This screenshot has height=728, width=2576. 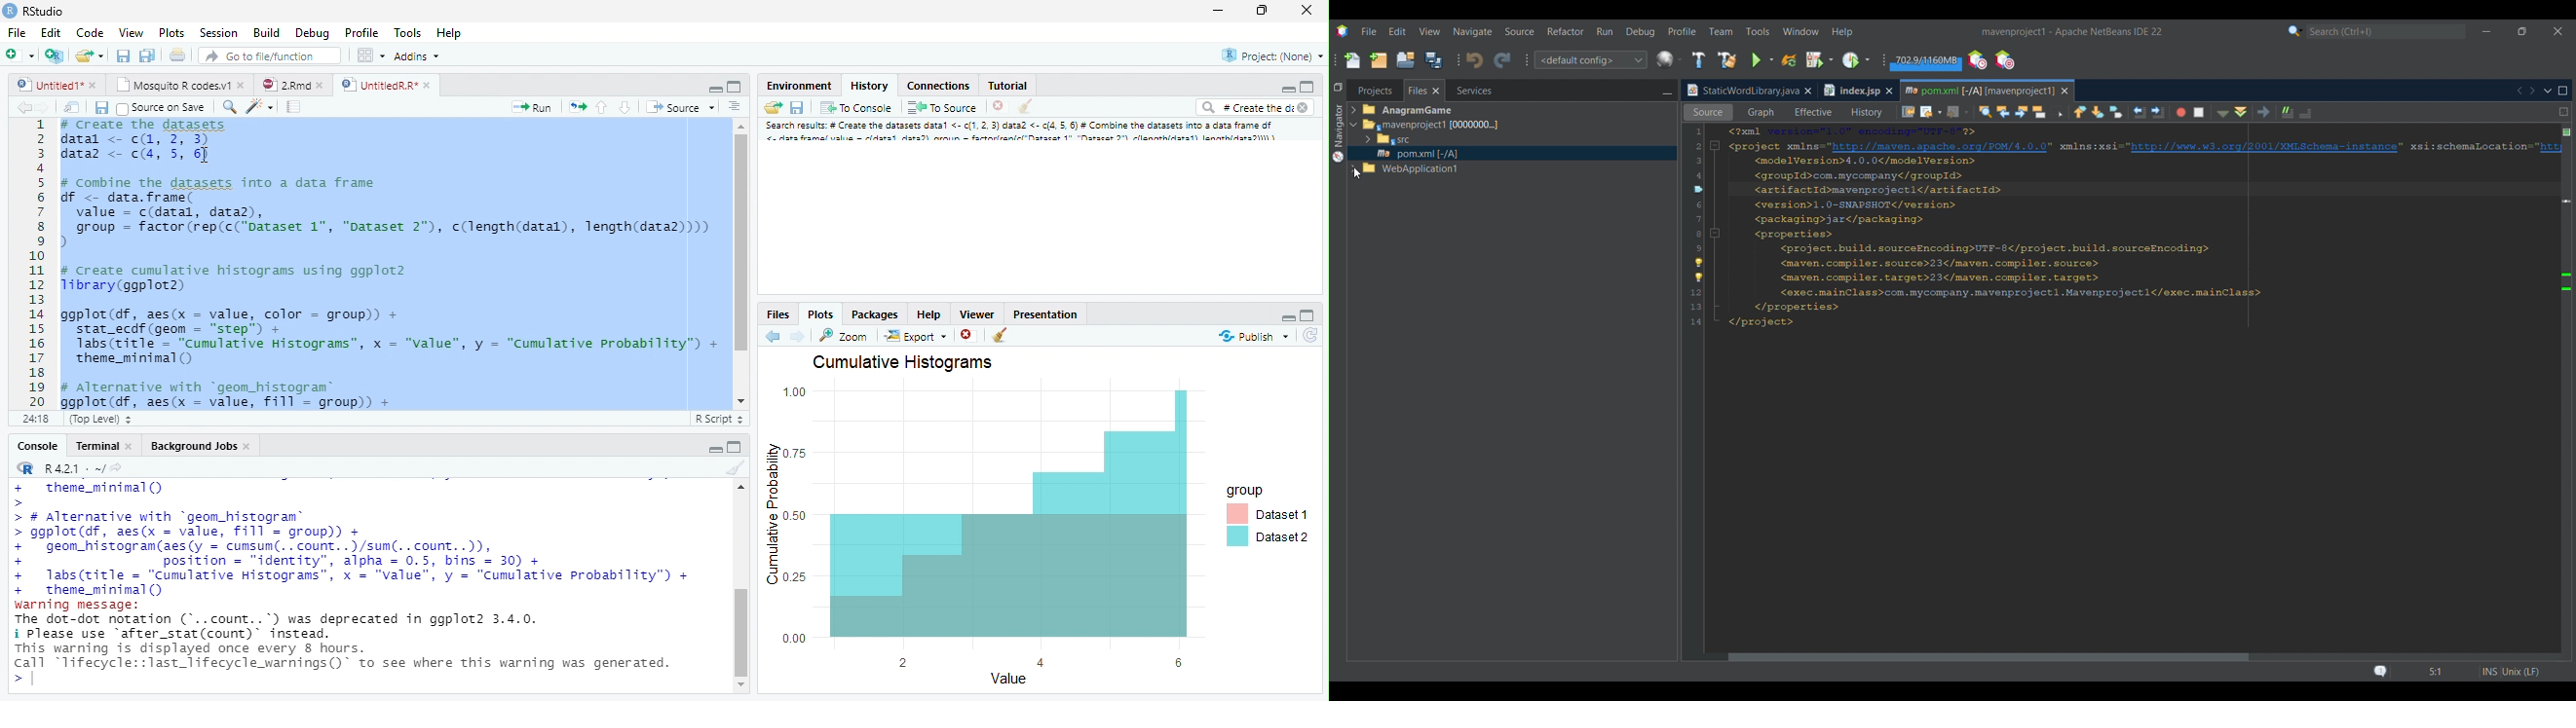 I want to click on back, so click(x=774, y=338).